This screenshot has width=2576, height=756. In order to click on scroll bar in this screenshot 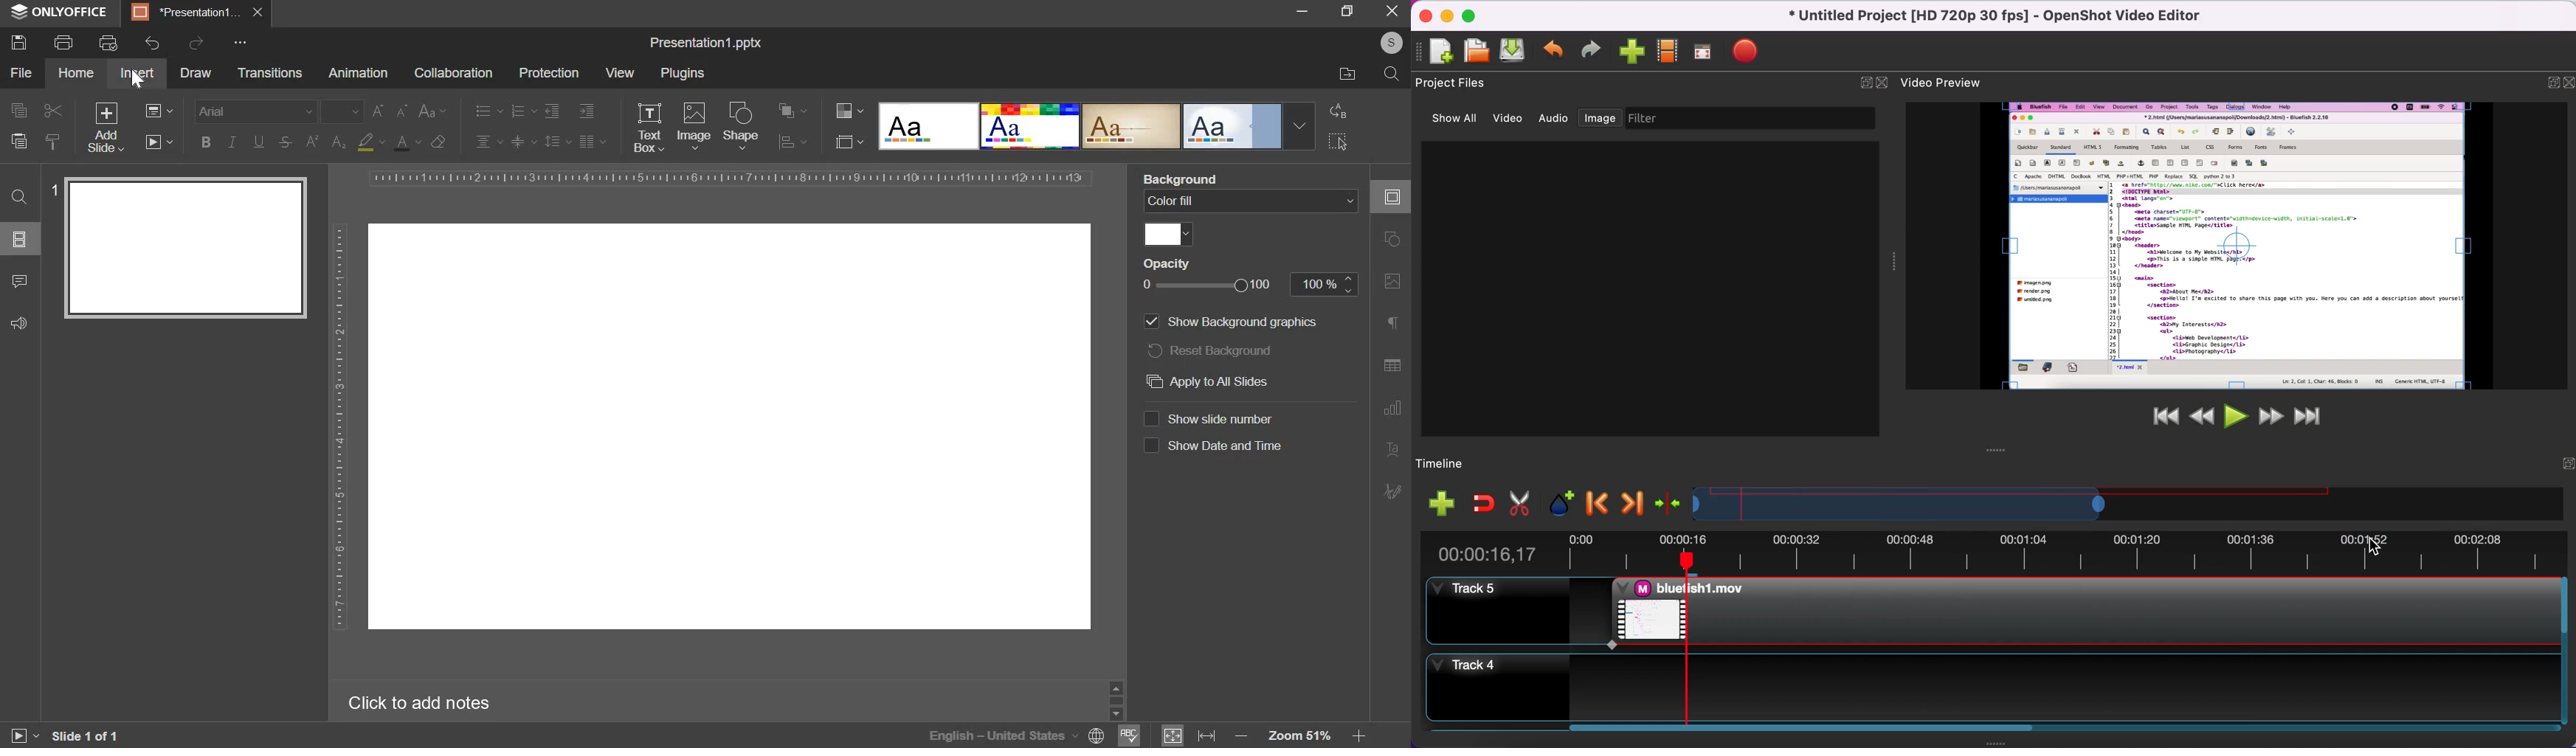, I will do `click(1798, 734)`.